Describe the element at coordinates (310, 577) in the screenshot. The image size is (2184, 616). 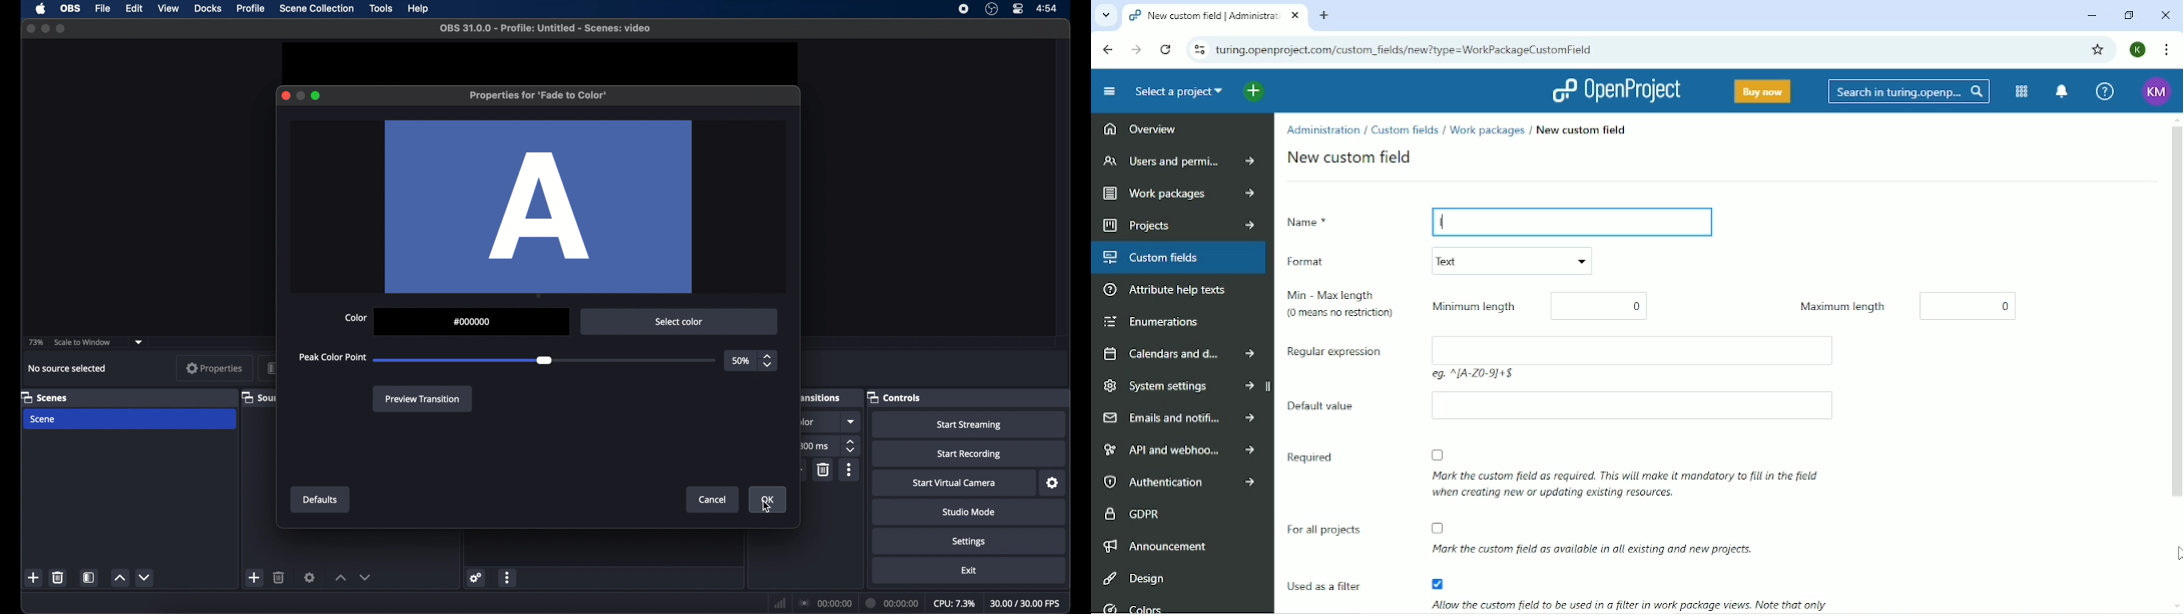
I see `settings` at that location.